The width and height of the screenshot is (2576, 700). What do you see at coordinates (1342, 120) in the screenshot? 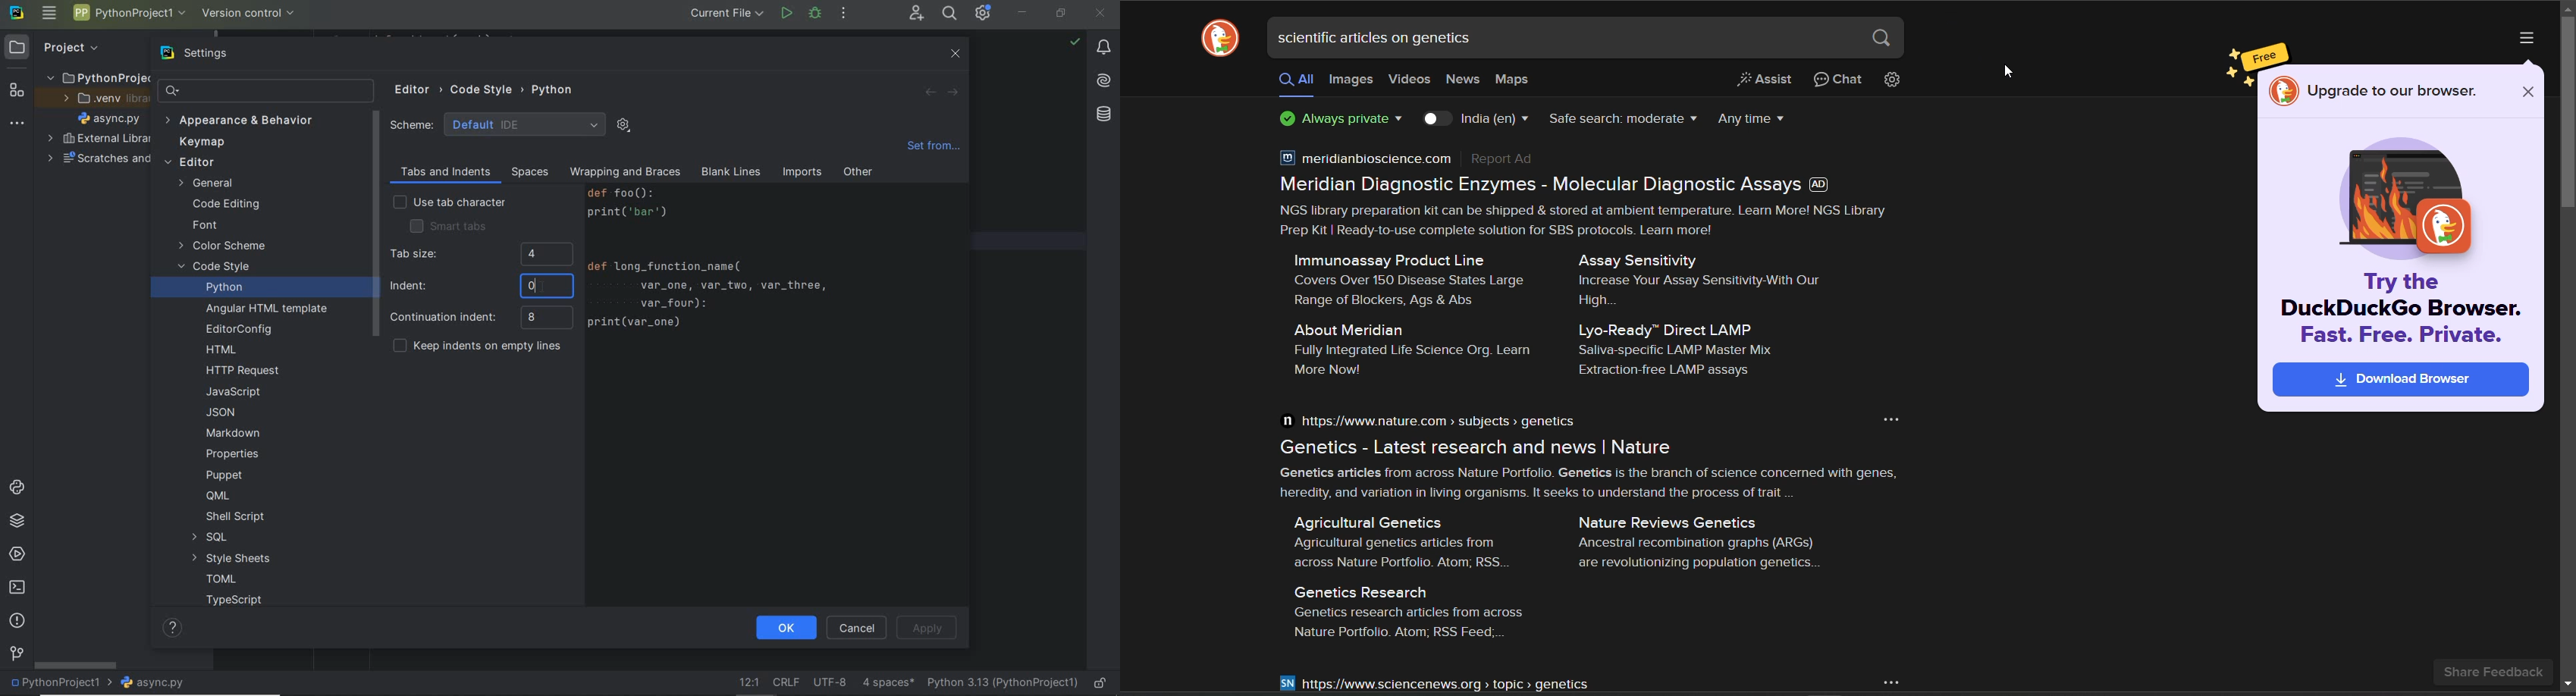
I see `privacy protection badge` at bounding box center [1342, 120].